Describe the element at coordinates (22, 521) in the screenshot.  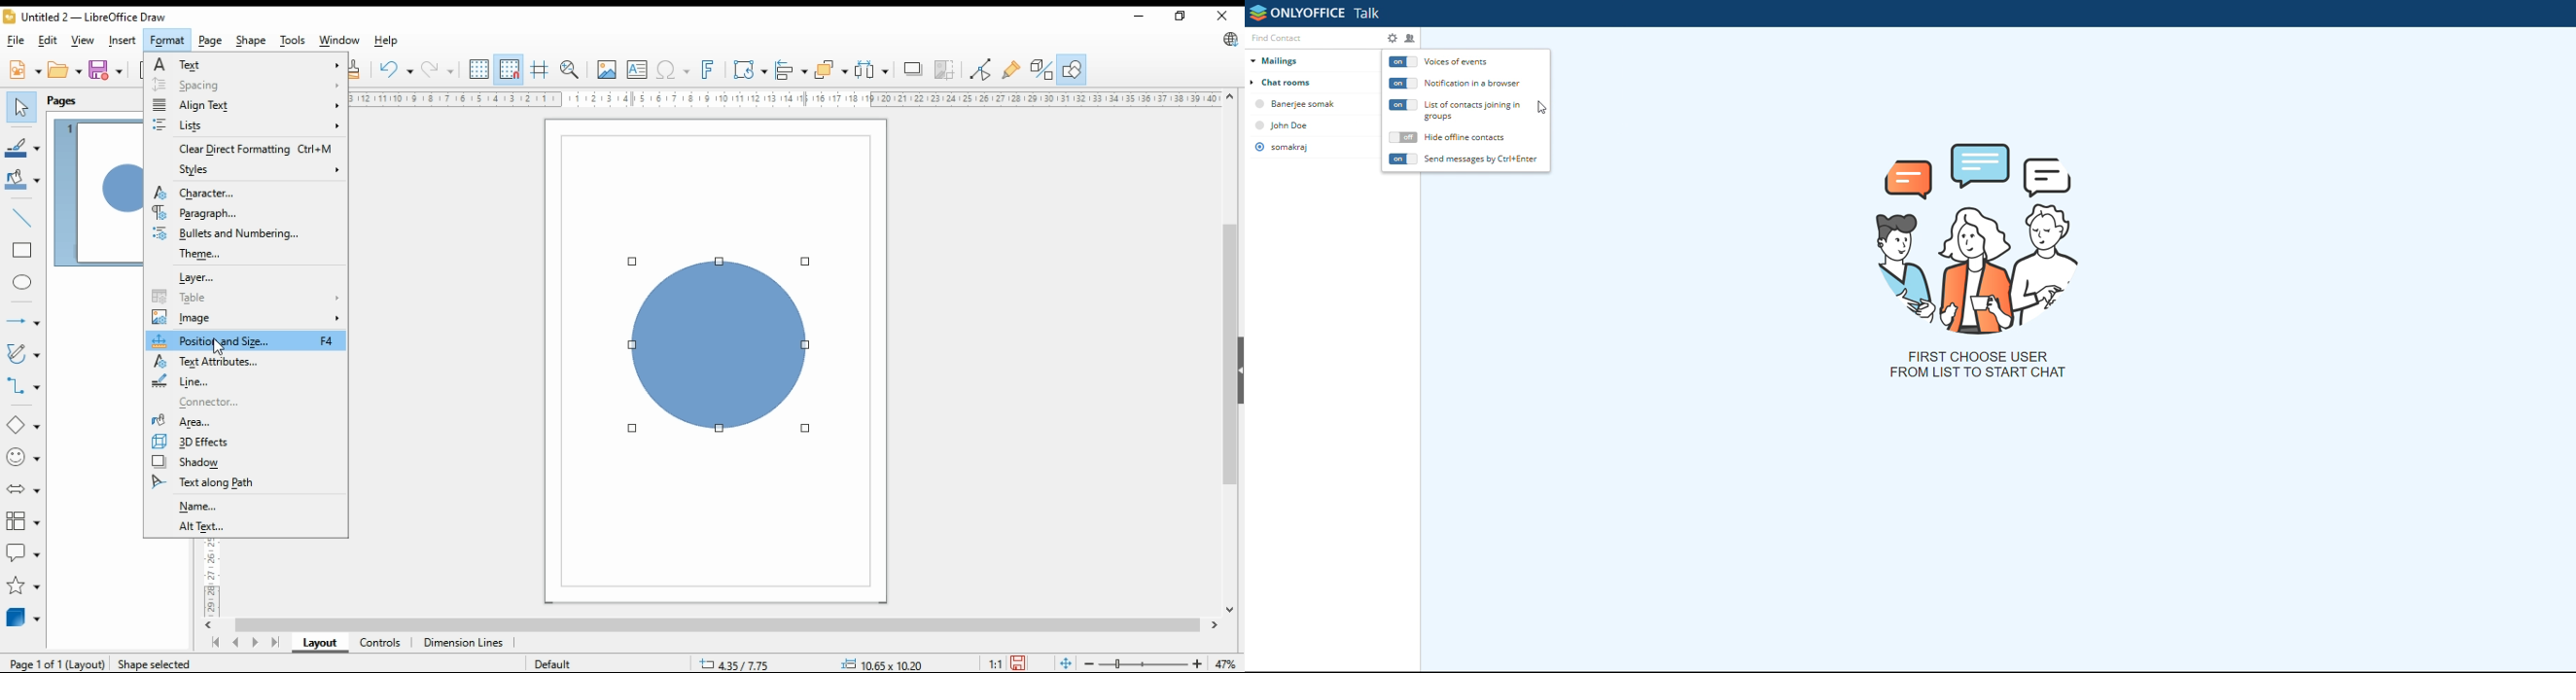
I see `flowchart` at that location.